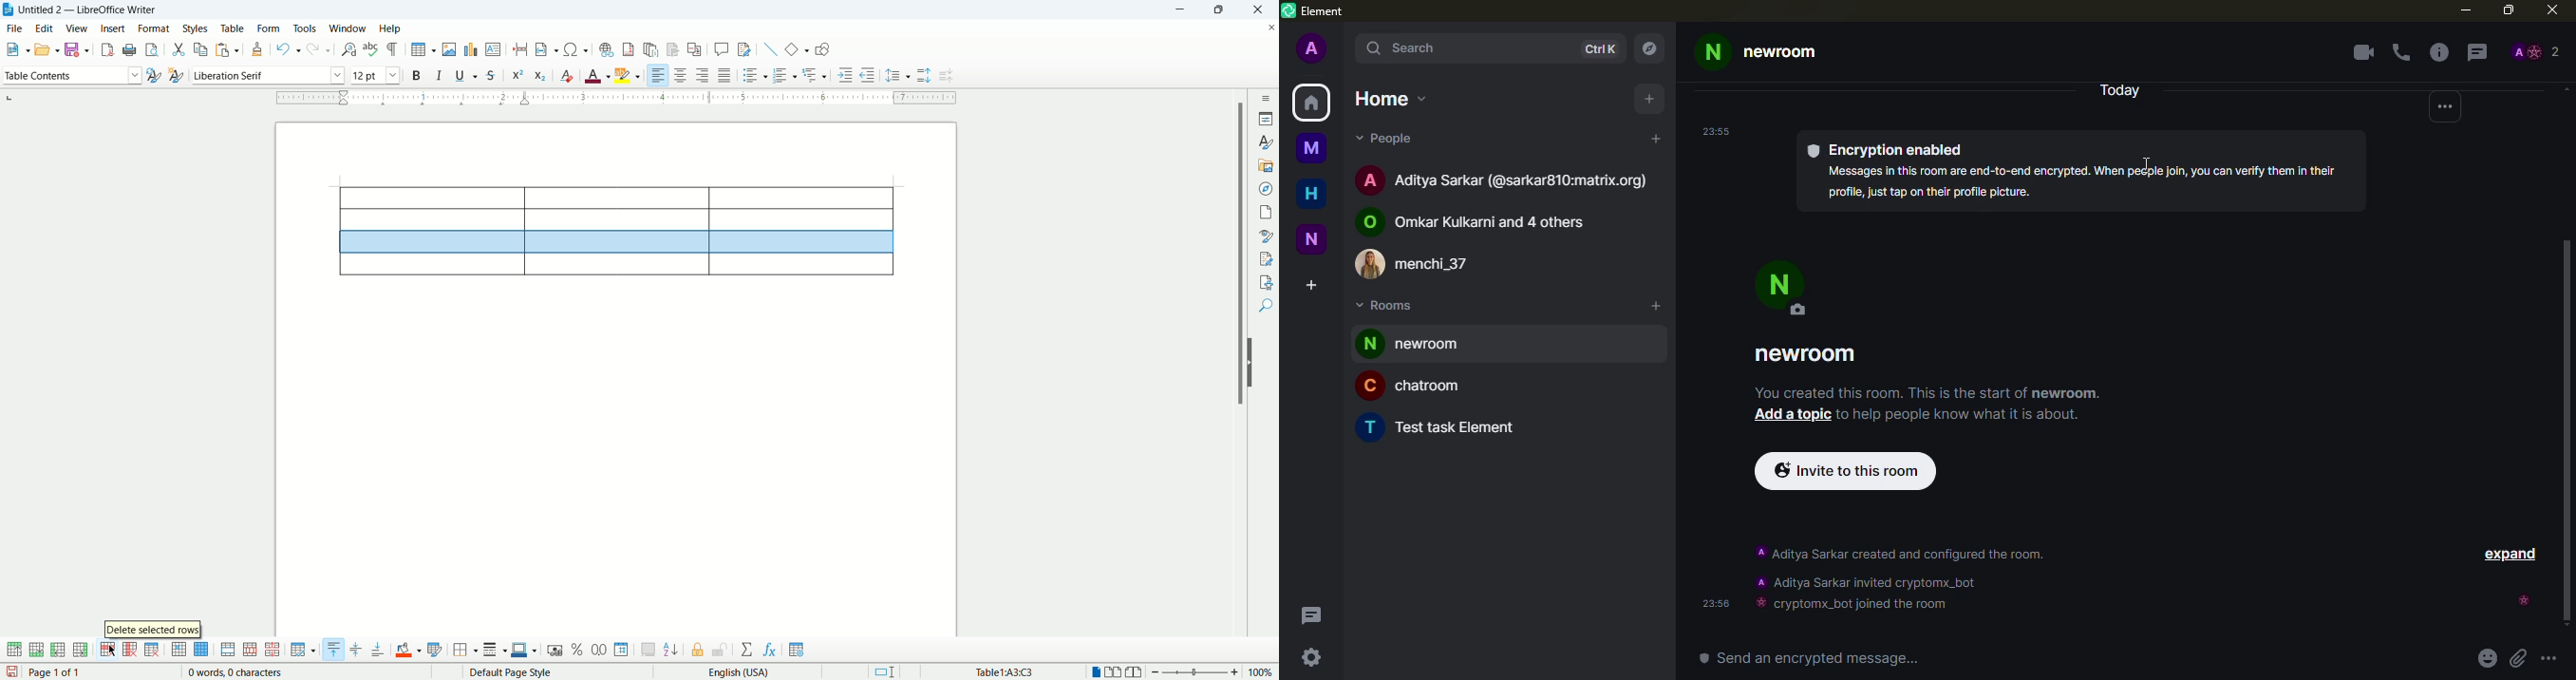 This screenshot has height=700, width=2576. I want to click on border style, so click(496, 651).